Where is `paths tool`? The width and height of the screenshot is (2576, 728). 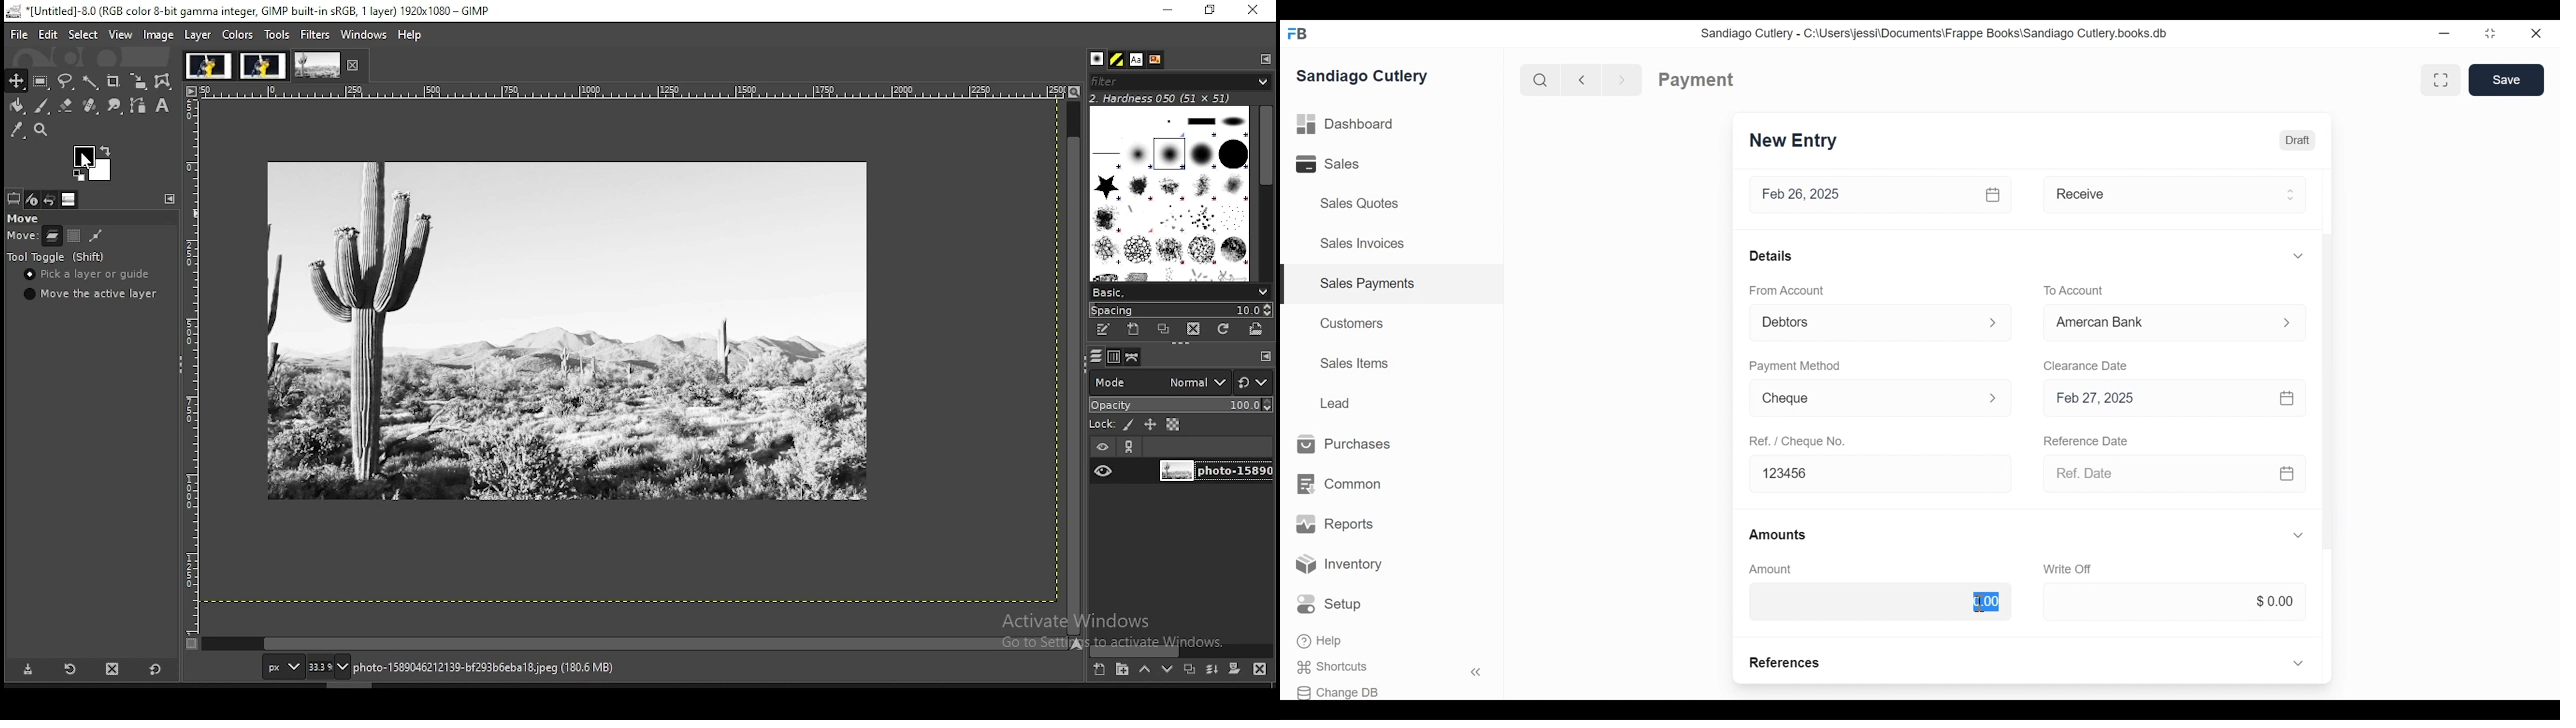 paths tool is located at coordinates (138, 105).